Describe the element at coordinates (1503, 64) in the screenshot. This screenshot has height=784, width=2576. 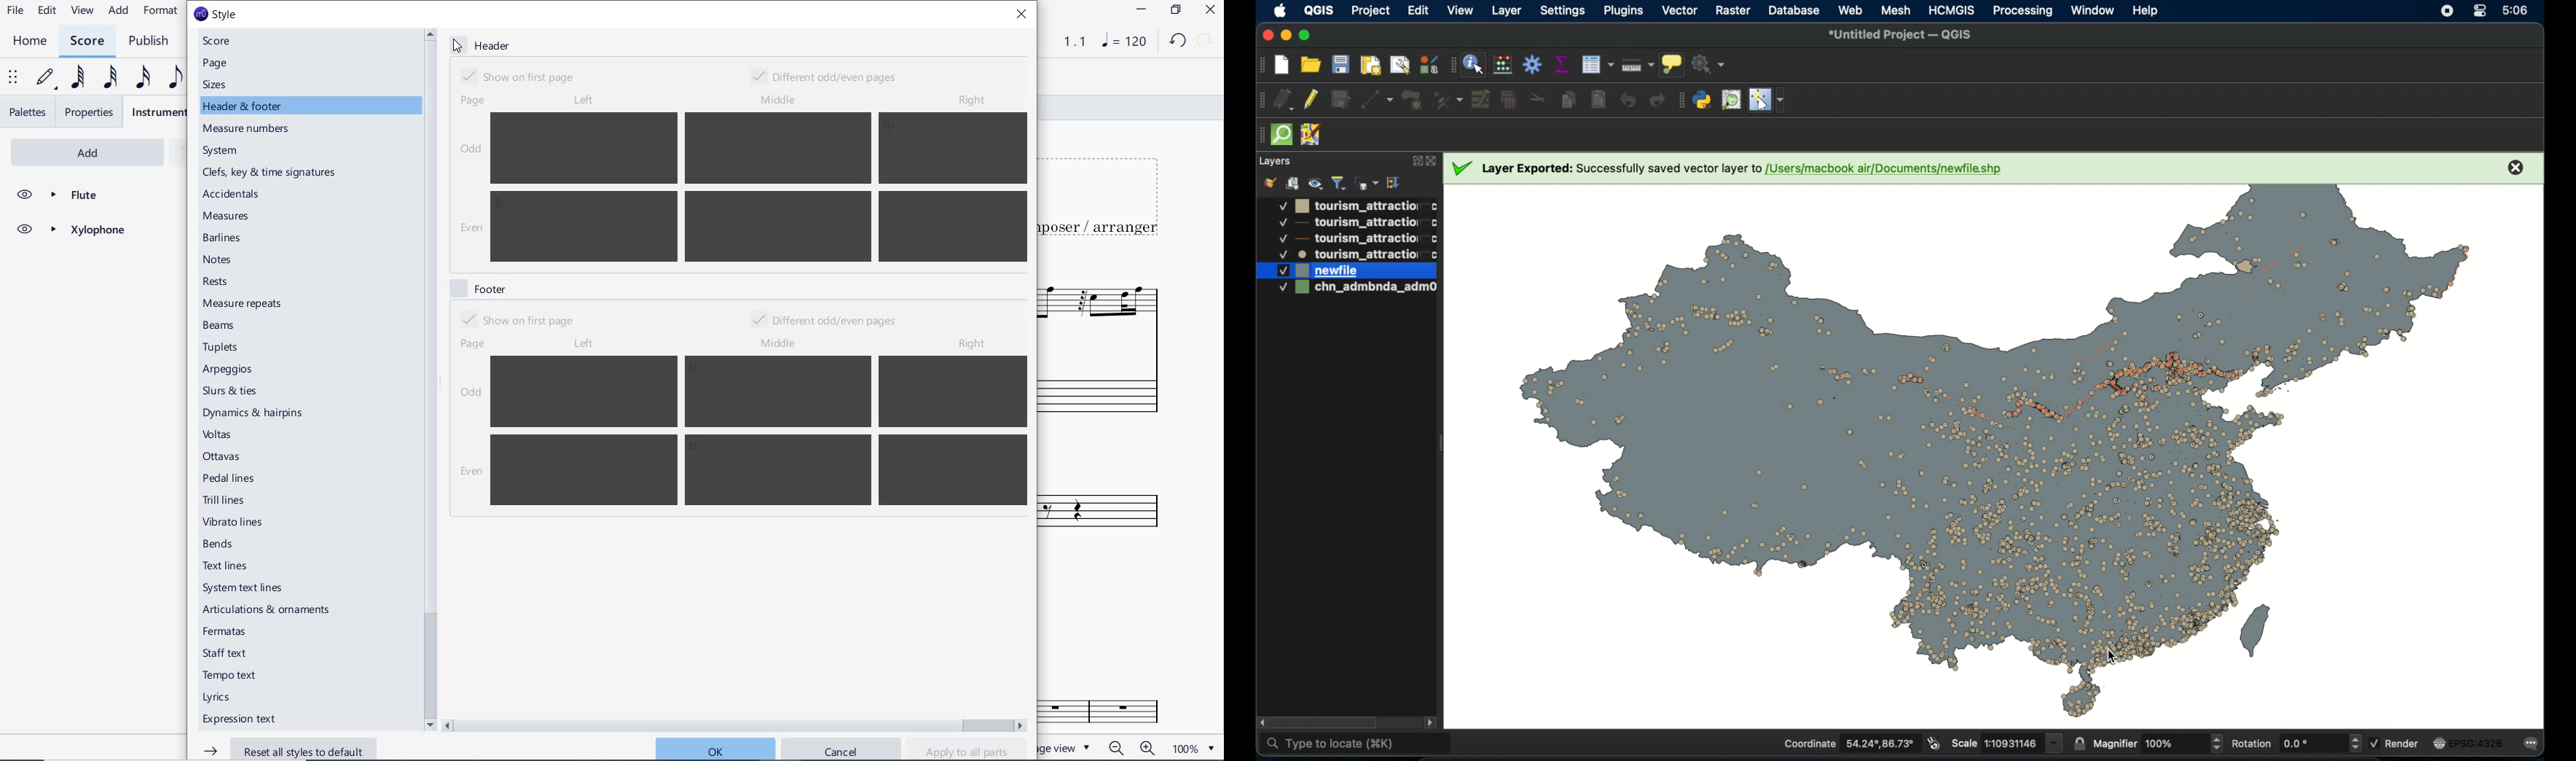
I see `open field calculator` at that location.